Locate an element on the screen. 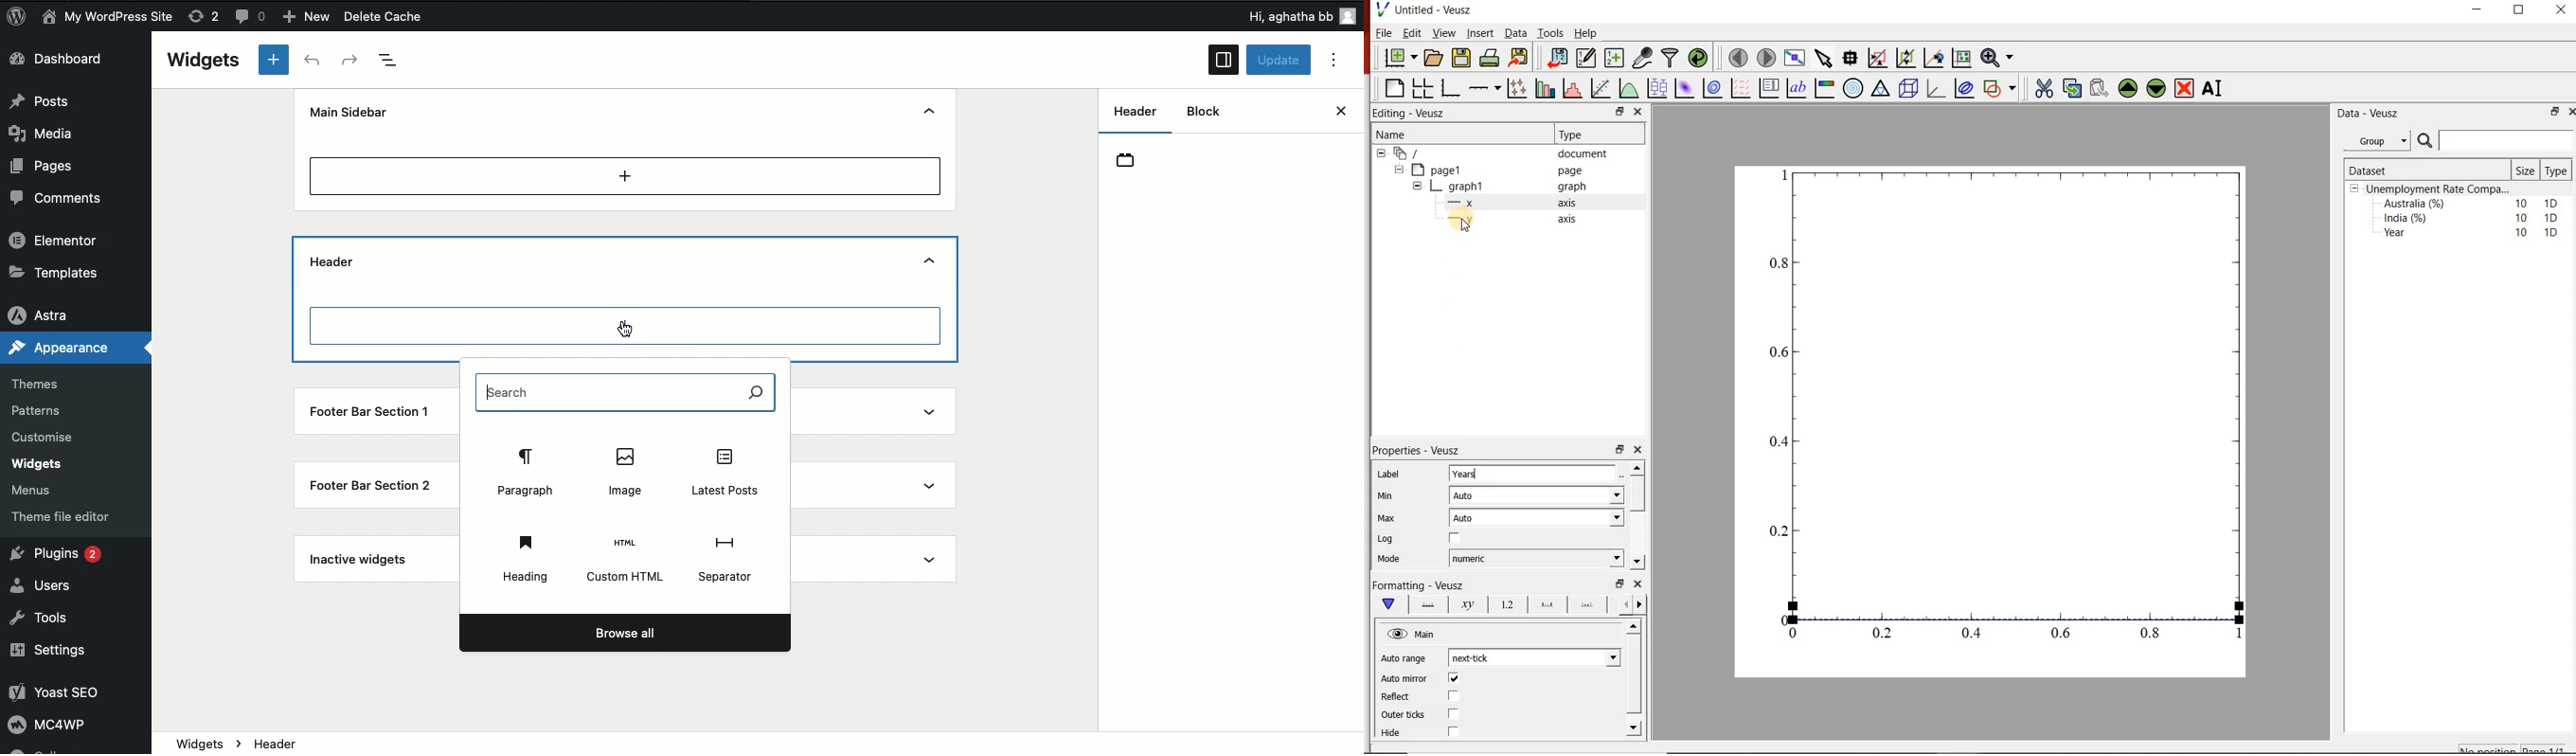  Yoast SEO is located at coordinates (69, 694).